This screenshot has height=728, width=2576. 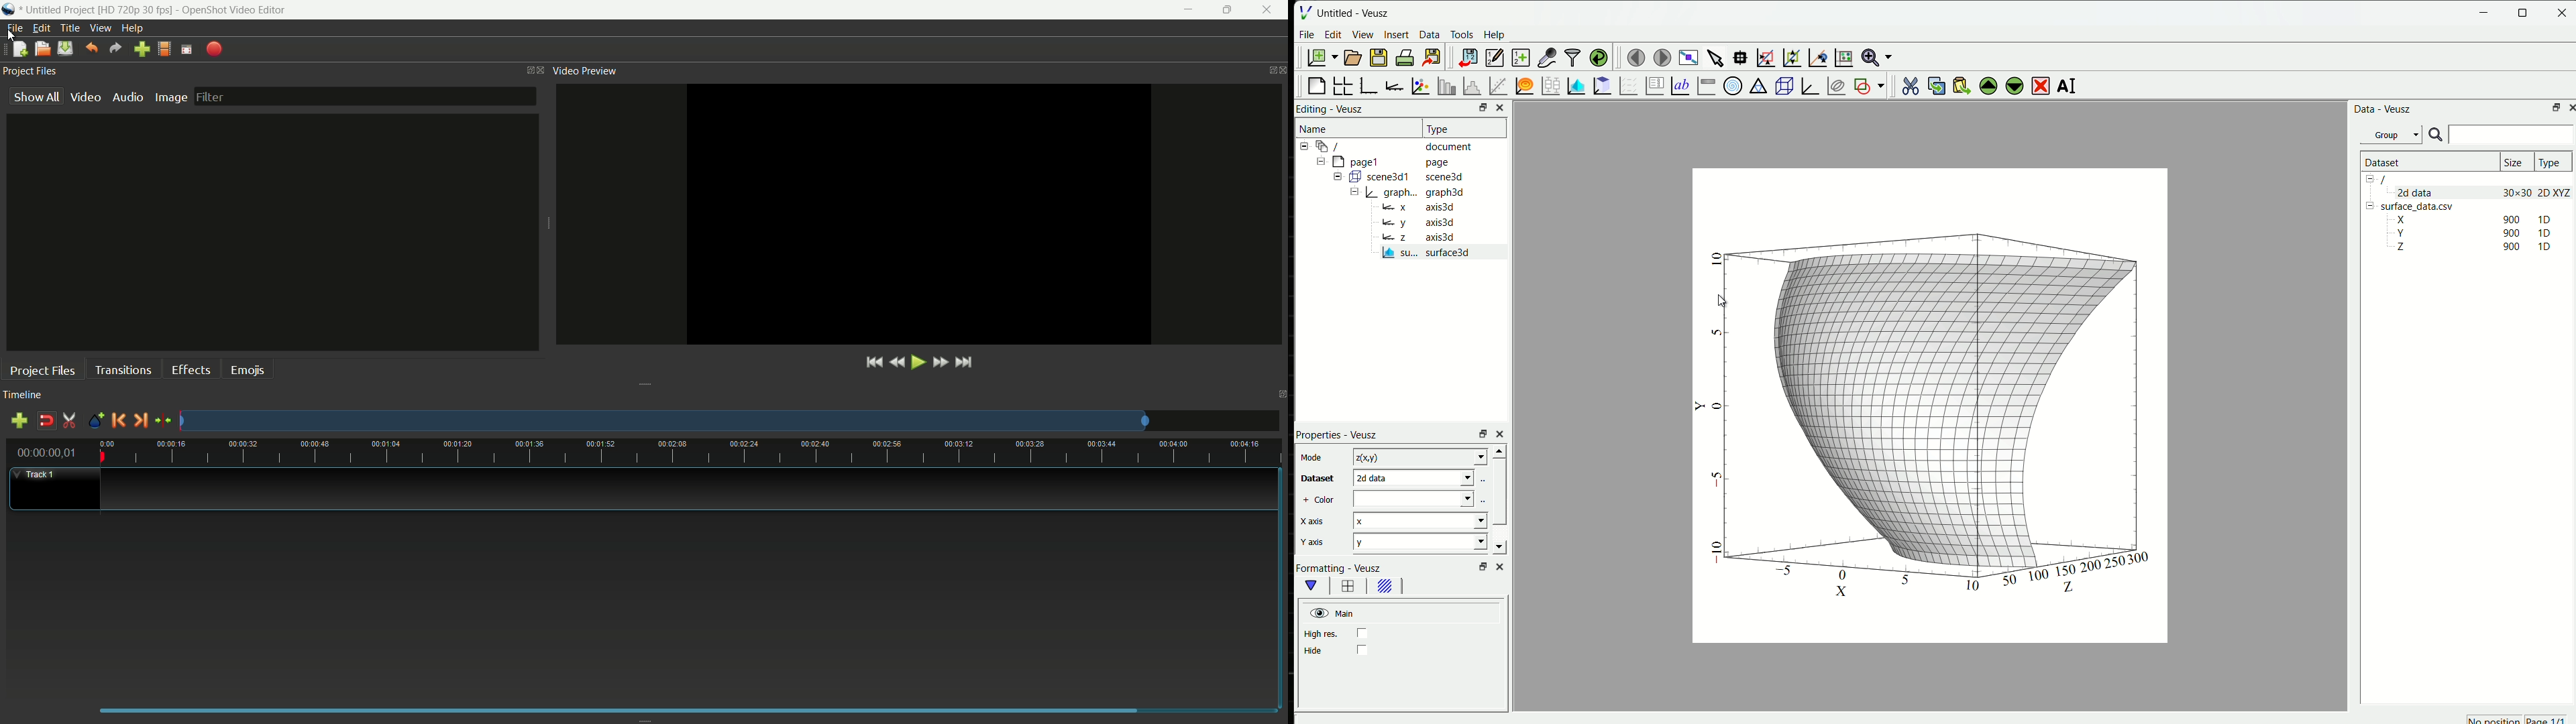 I want to click on graph3d, so click(x=1447, y=194).